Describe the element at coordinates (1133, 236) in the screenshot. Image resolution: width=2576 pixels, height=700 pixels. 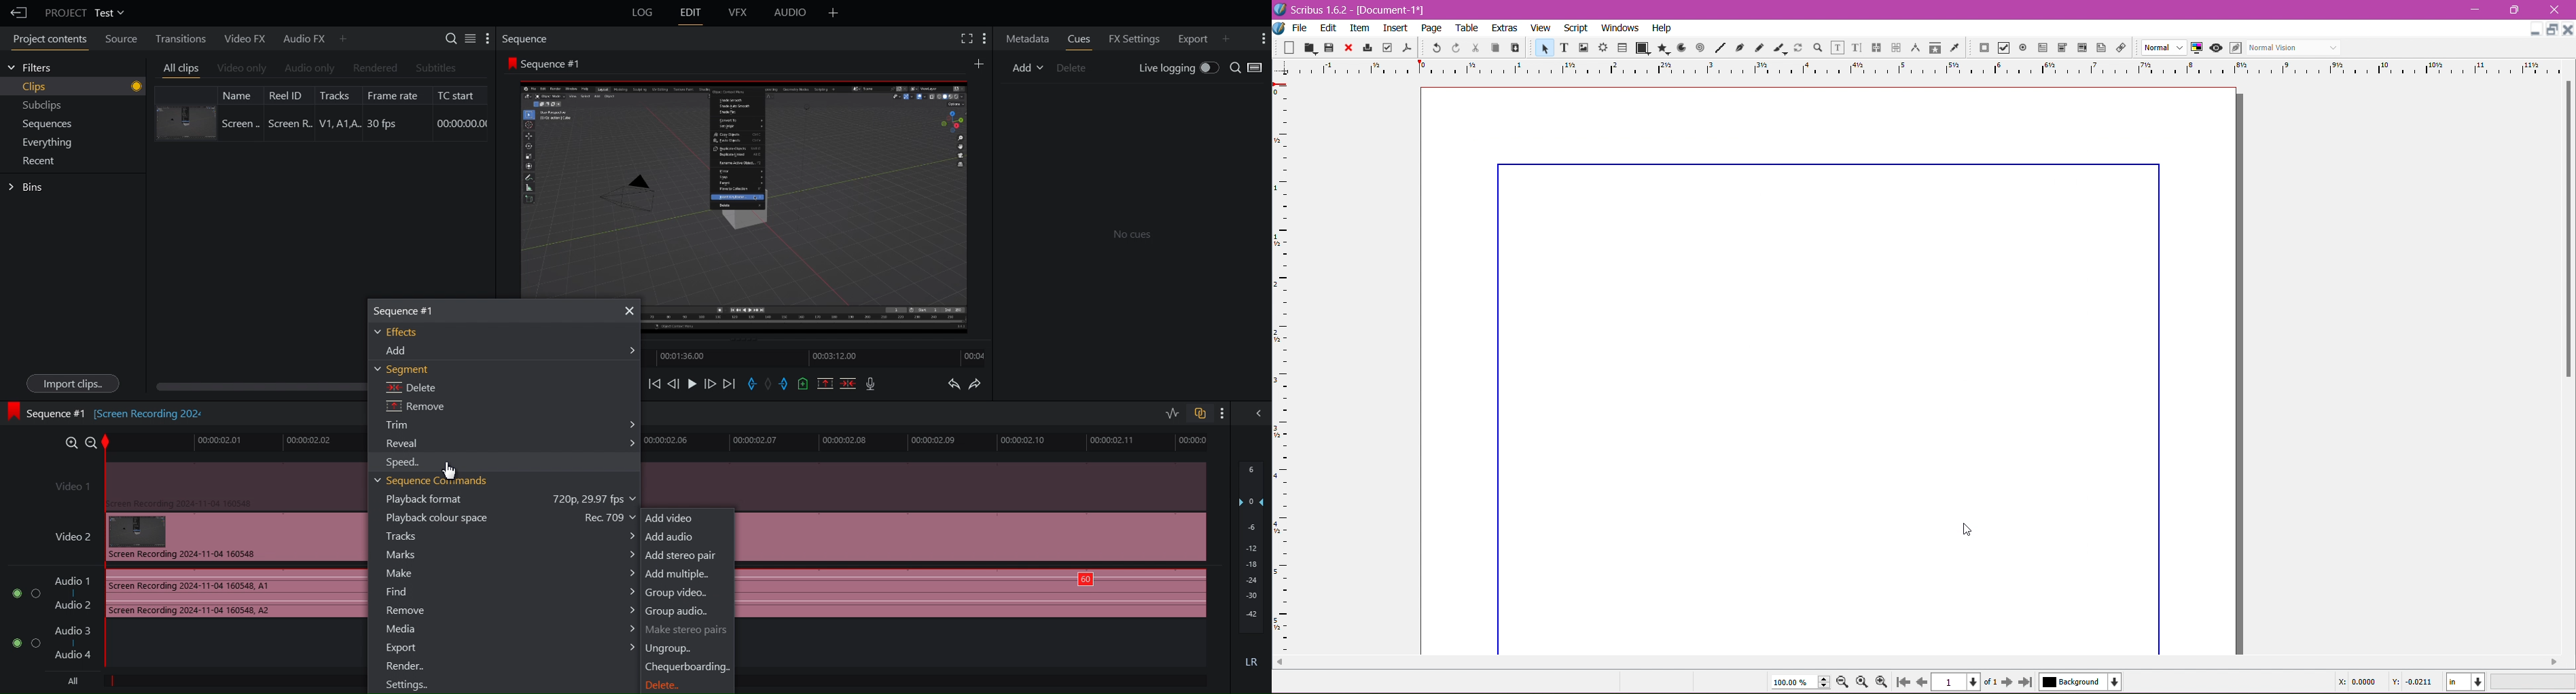
I see `No cues` at that location.